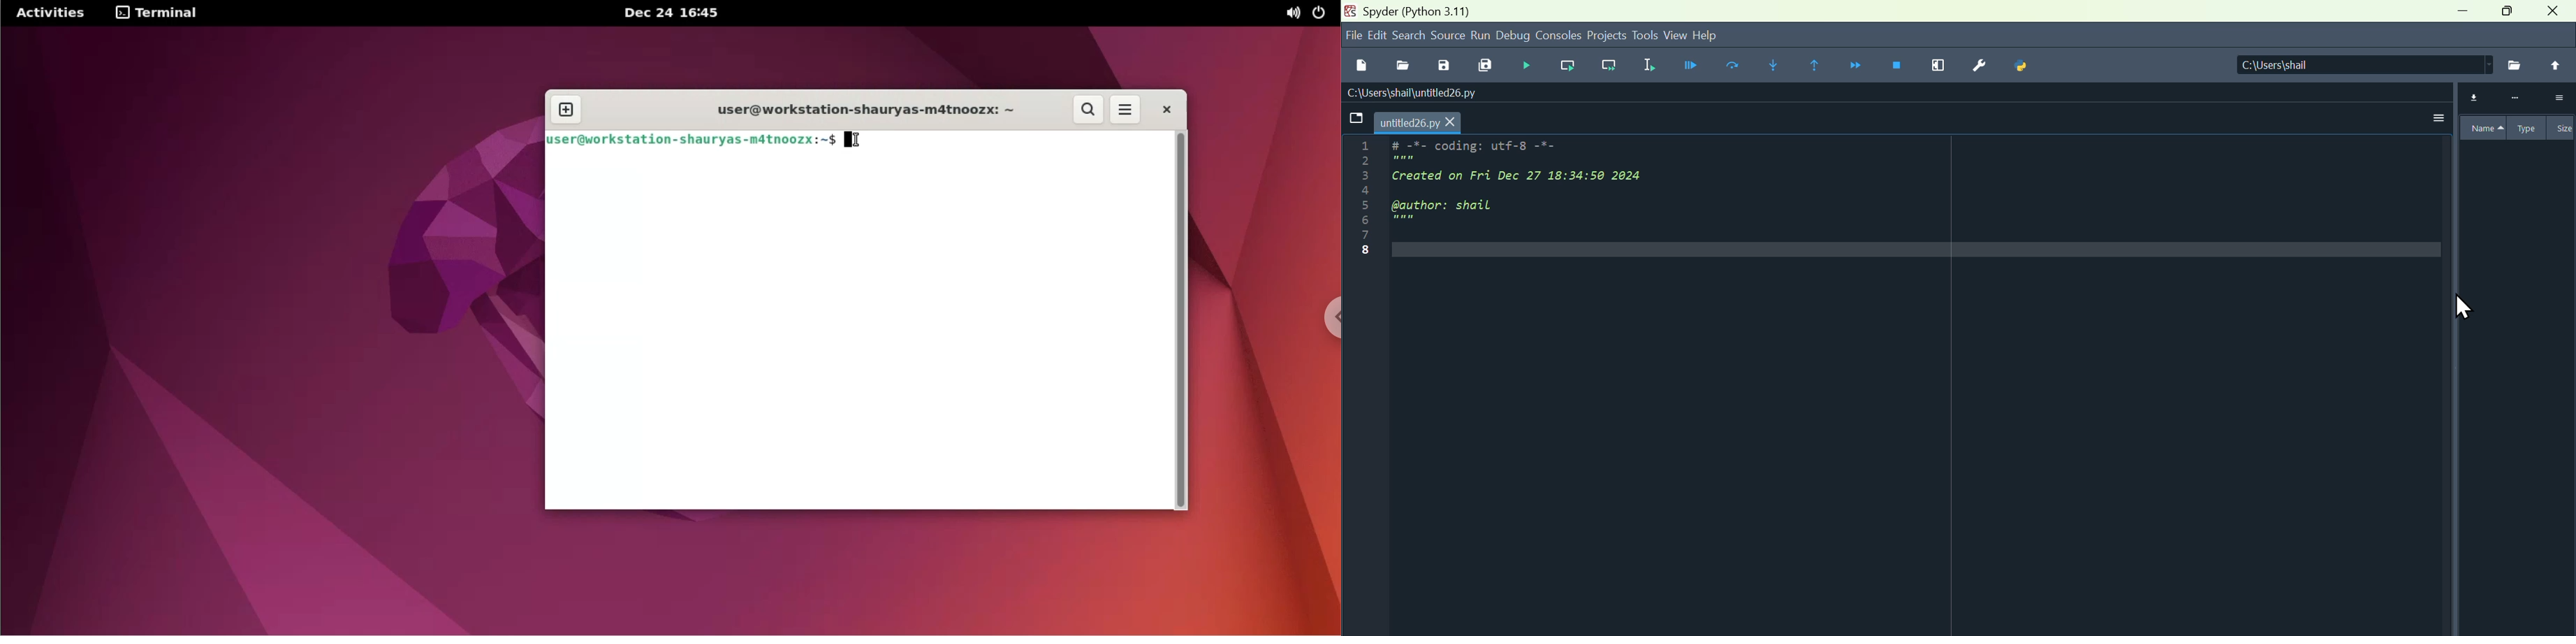  I want to click on view, so click(1675, 35).